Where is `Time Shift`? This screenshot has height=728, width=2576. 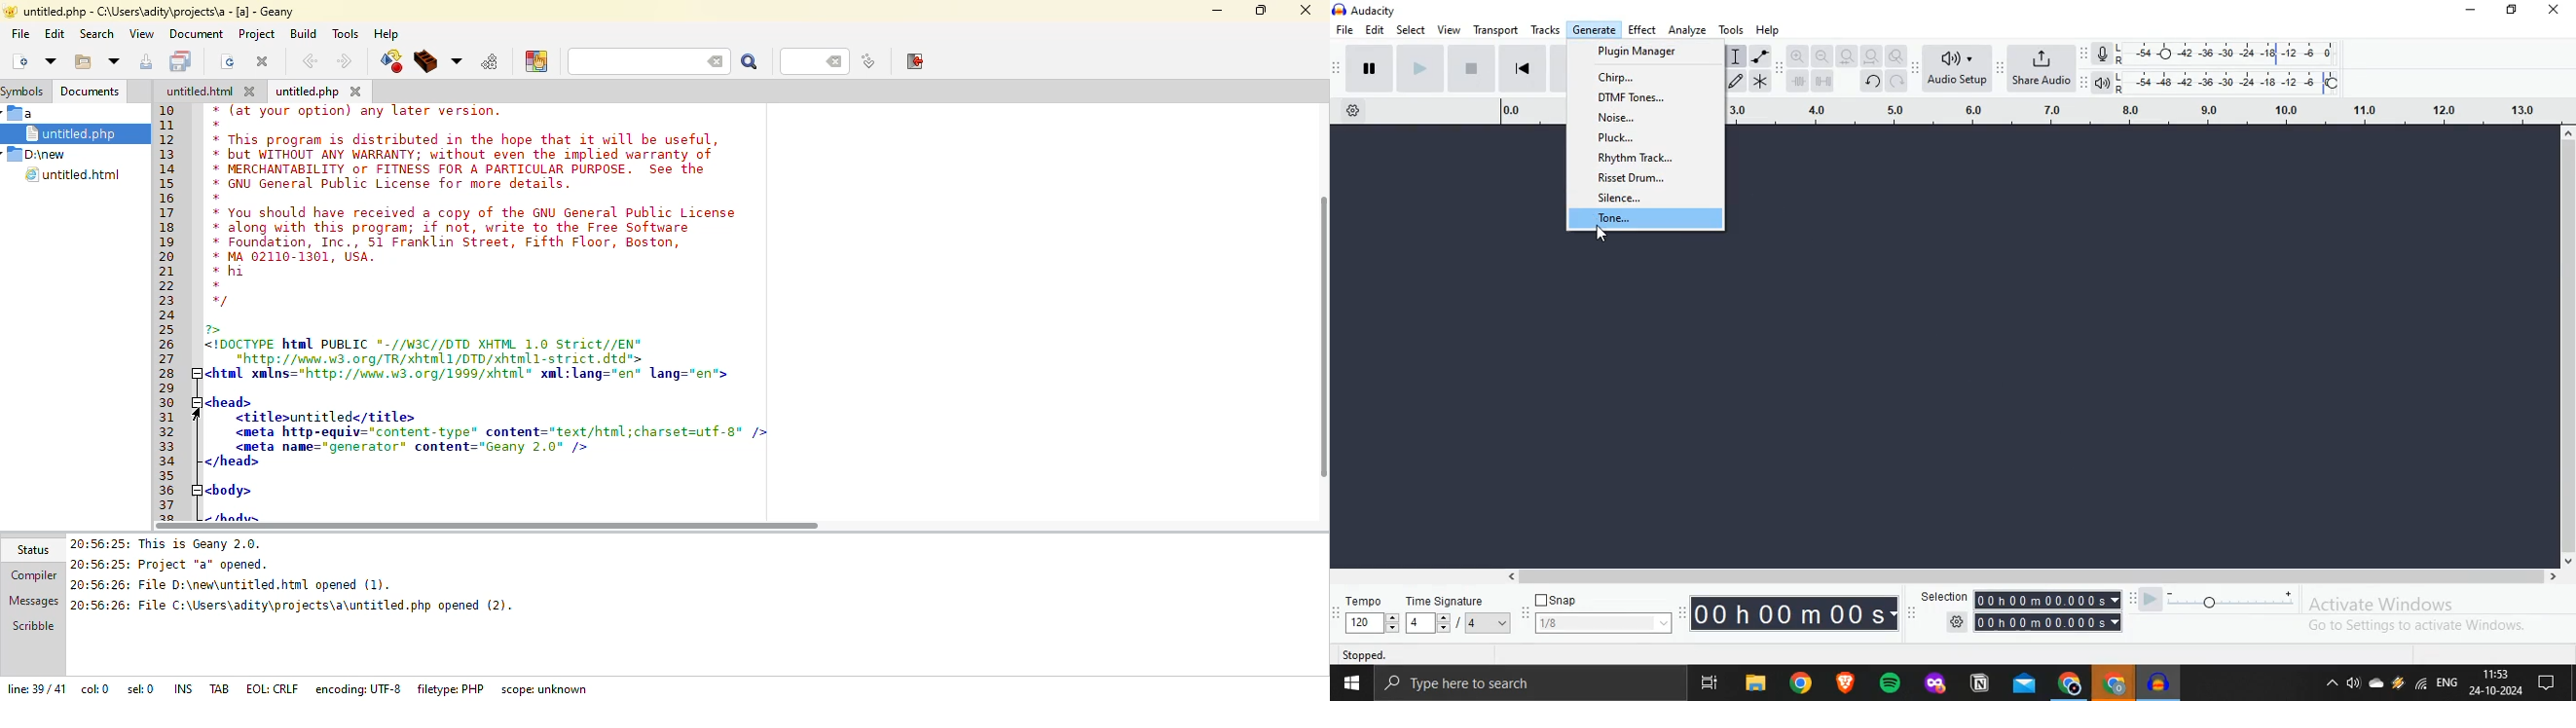 Time Shift is located at coordinates (1798, 81).